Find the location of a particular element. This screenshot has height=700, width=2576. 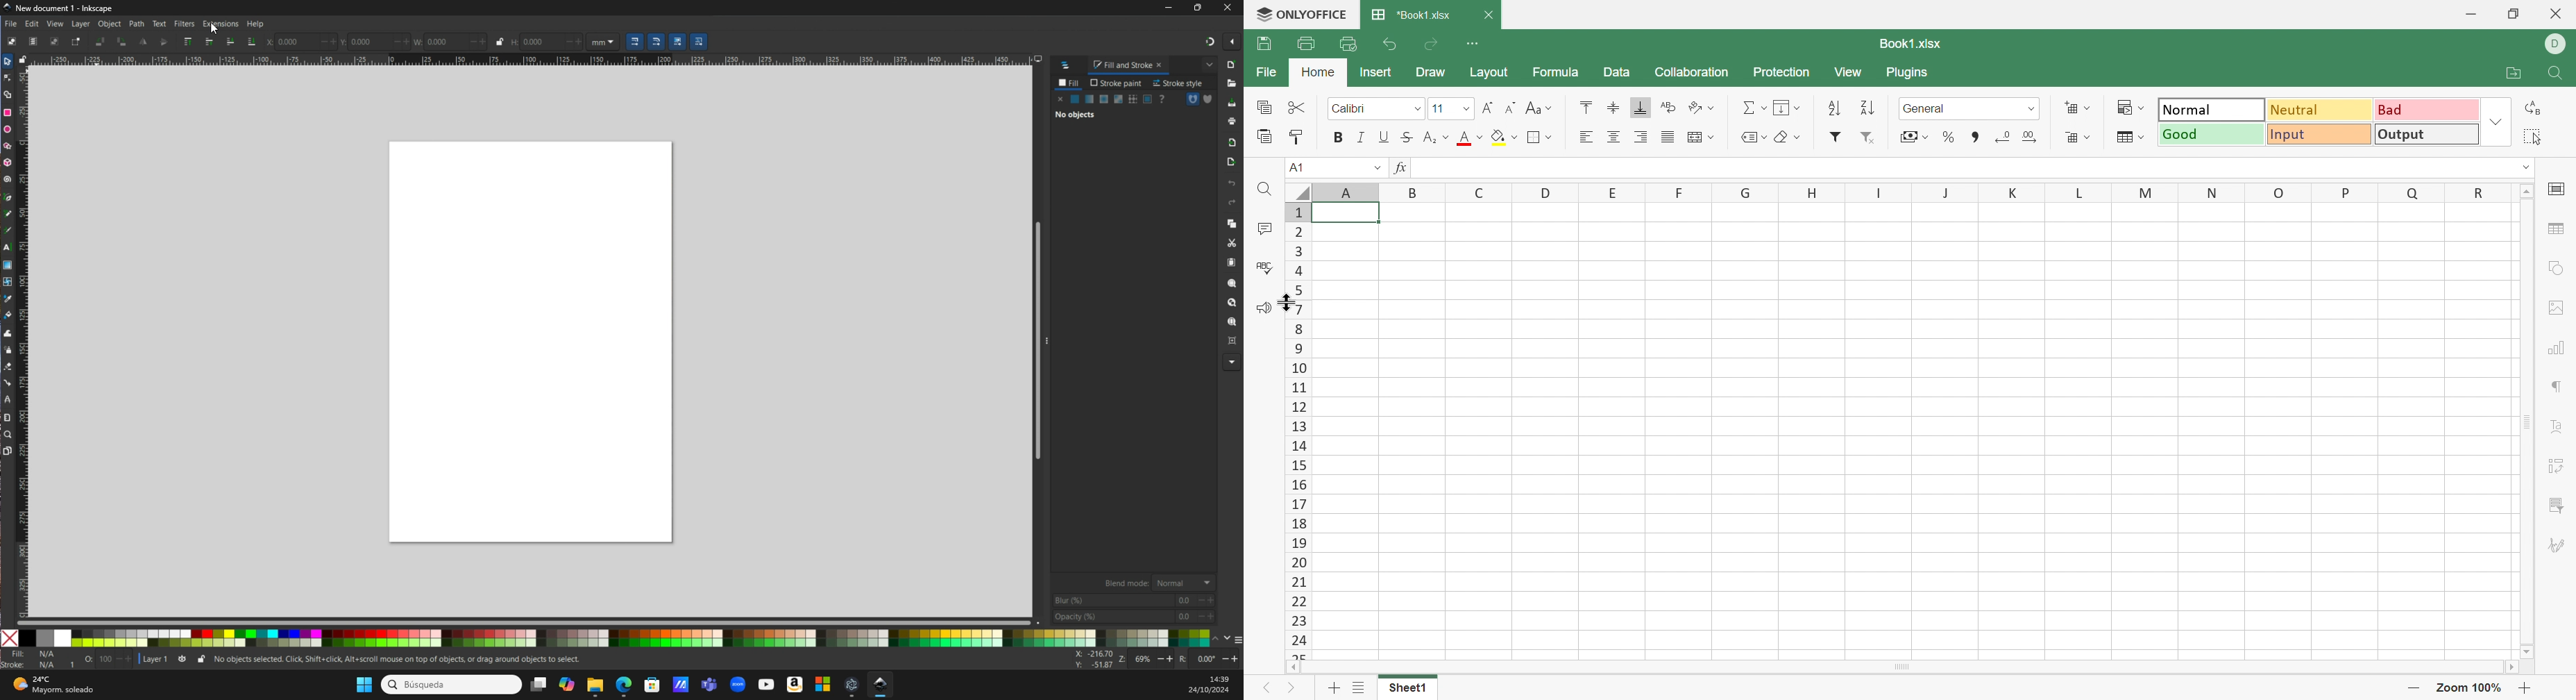

Formula is located at coordinates (1557, 69).